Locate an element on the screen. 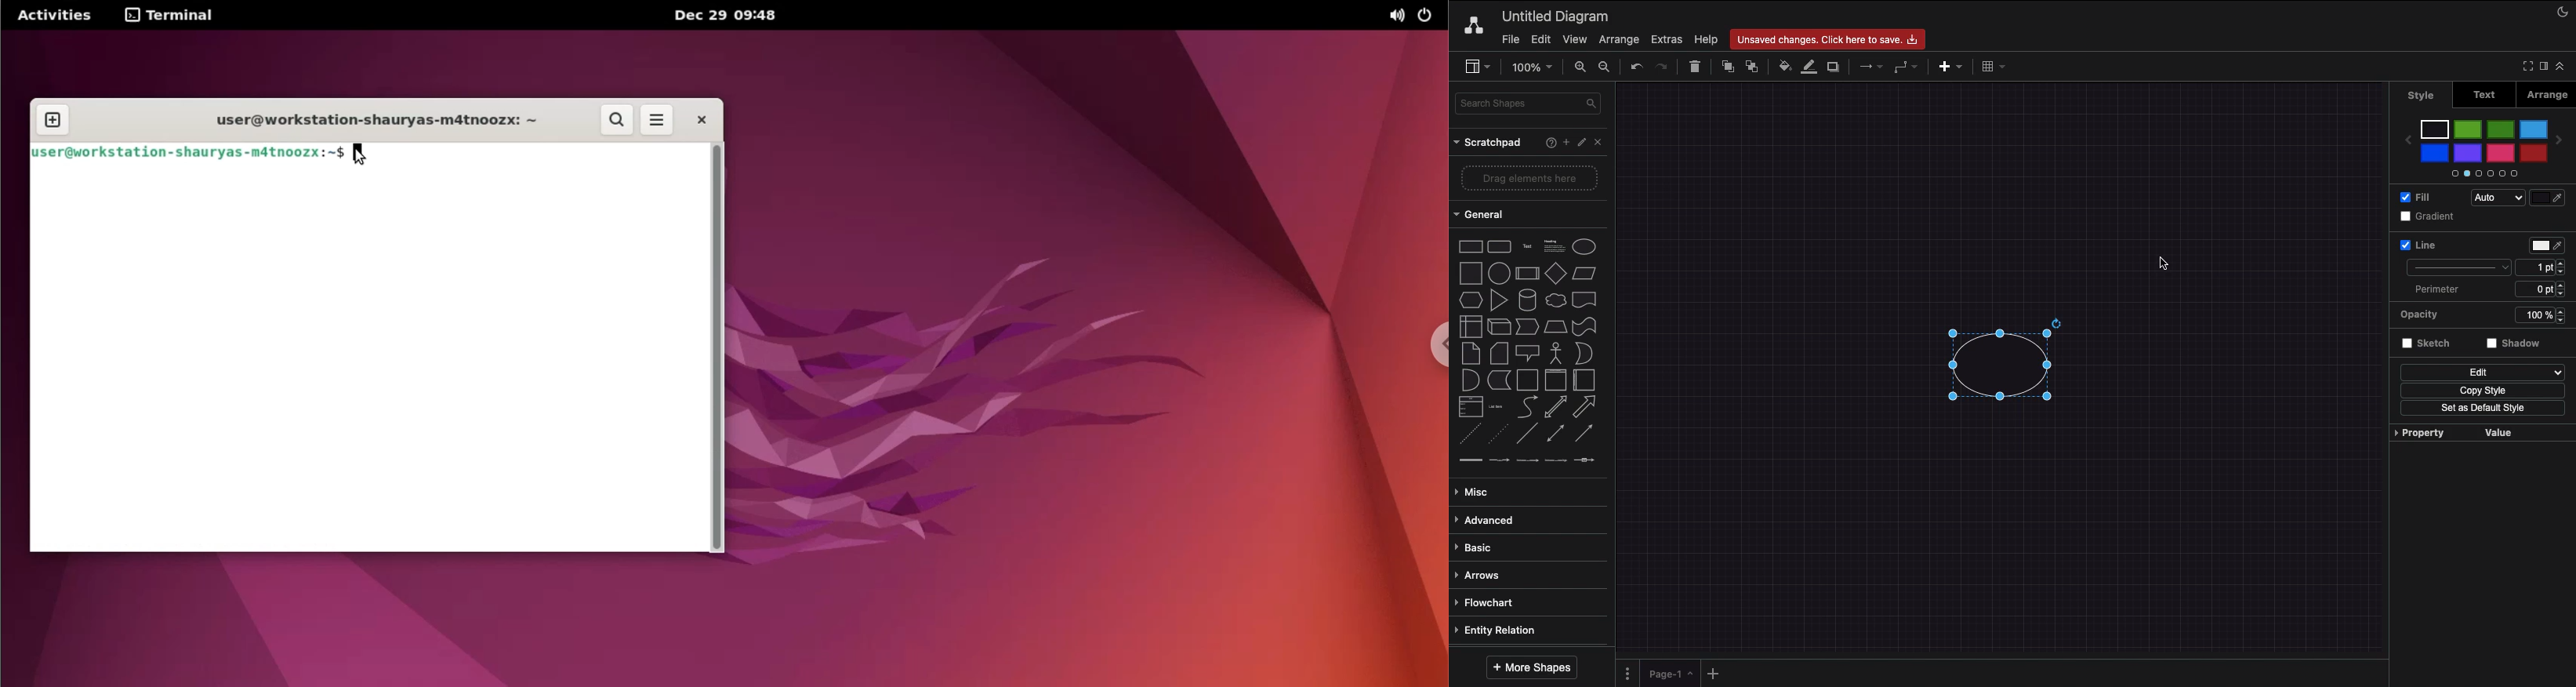 The height and width of the screenshot is (700, 2576). Dashed line is located at coordinates (1468, 436).